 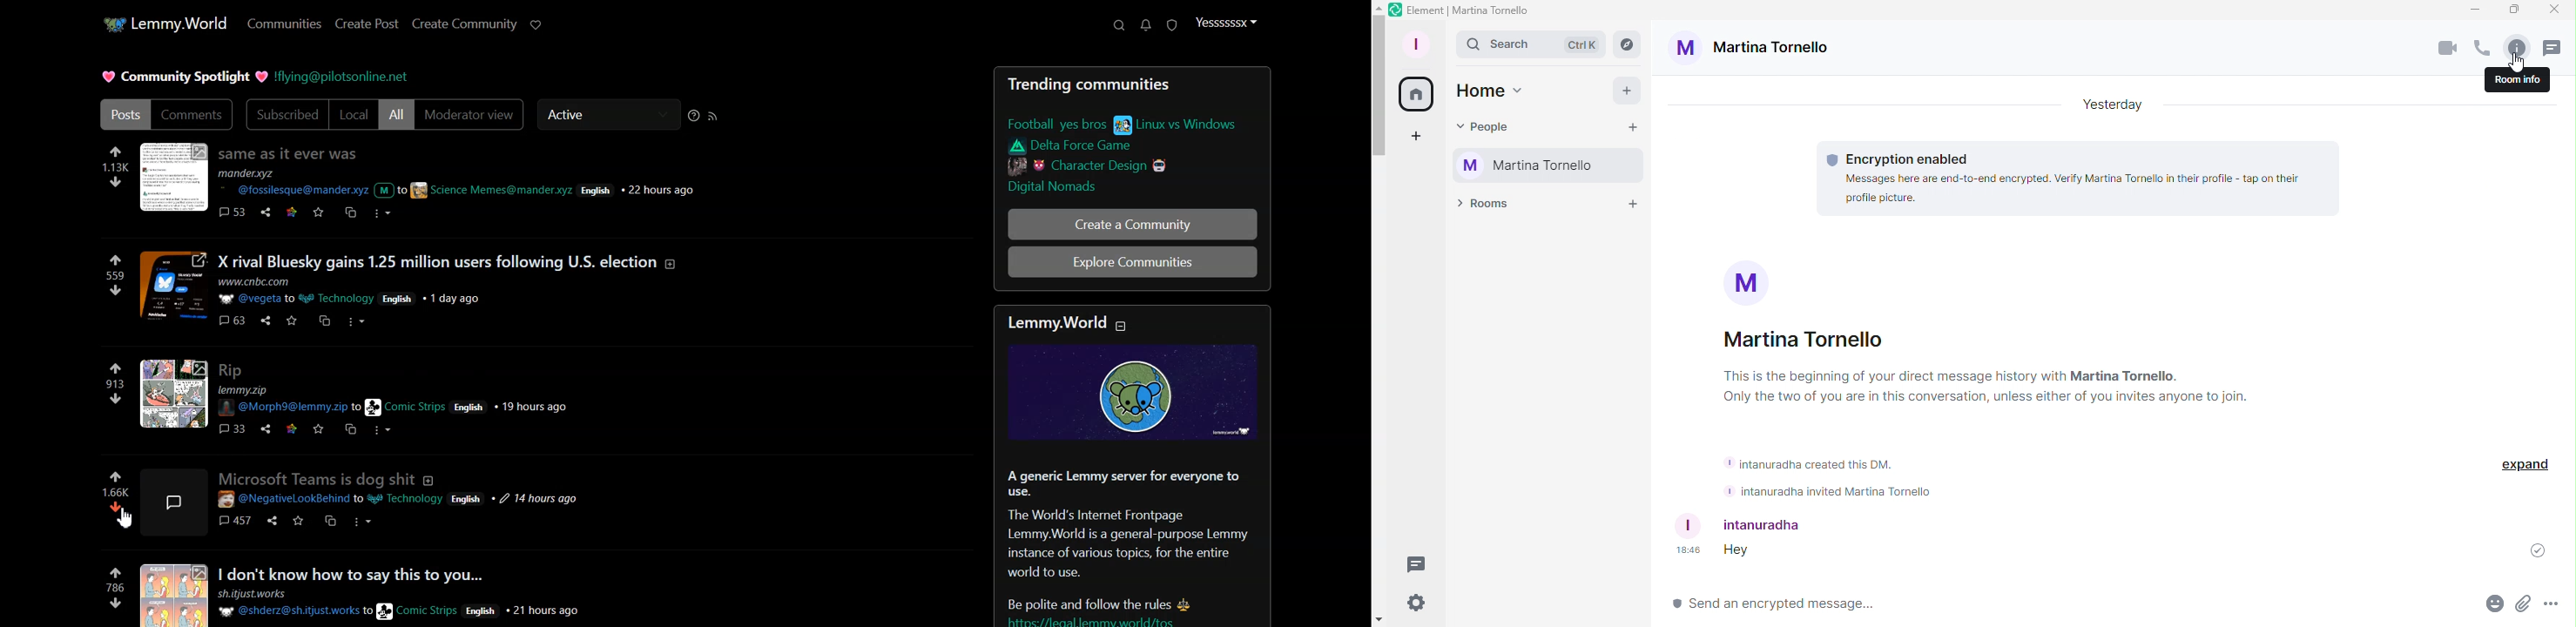 What do you see at coordinates (2512, 81) in the screenshot?
I see `Room info` at bounding box center [2512, 81].